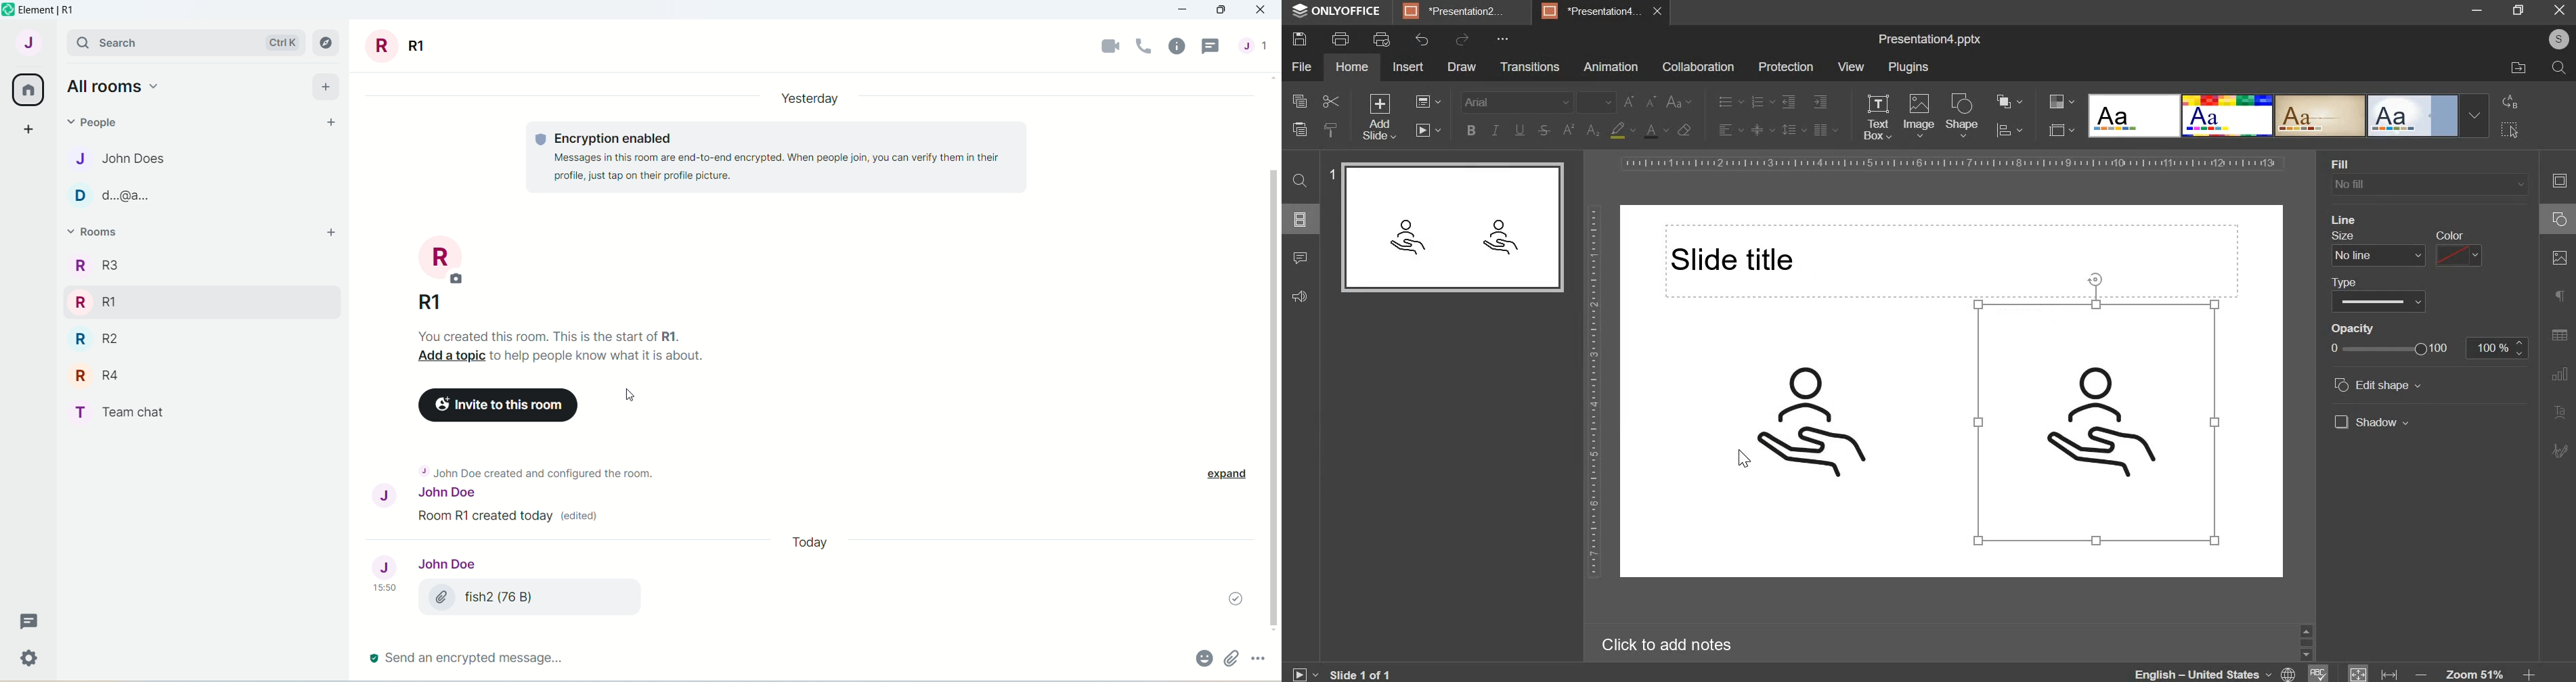  I want to click on undo, so click(1420, 41).